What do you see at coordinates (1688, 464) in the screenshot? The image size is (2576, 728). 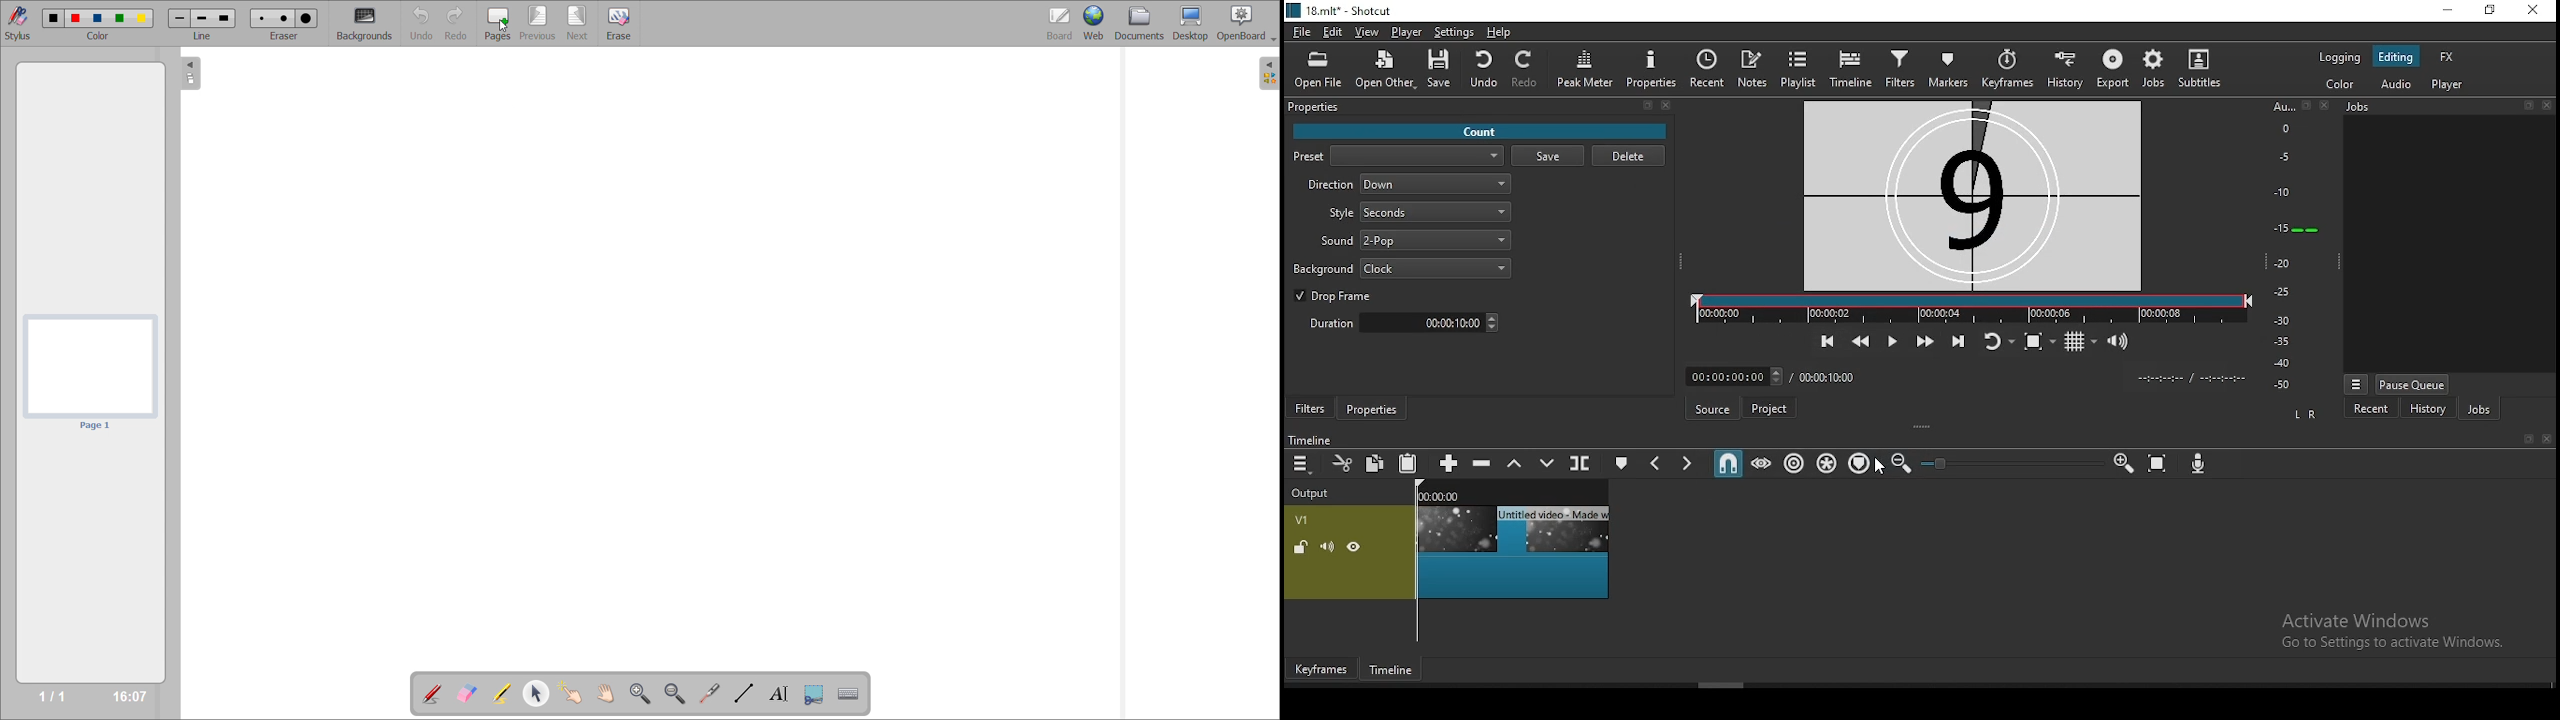 I see `next marker` at bounding box center [1688, 464].